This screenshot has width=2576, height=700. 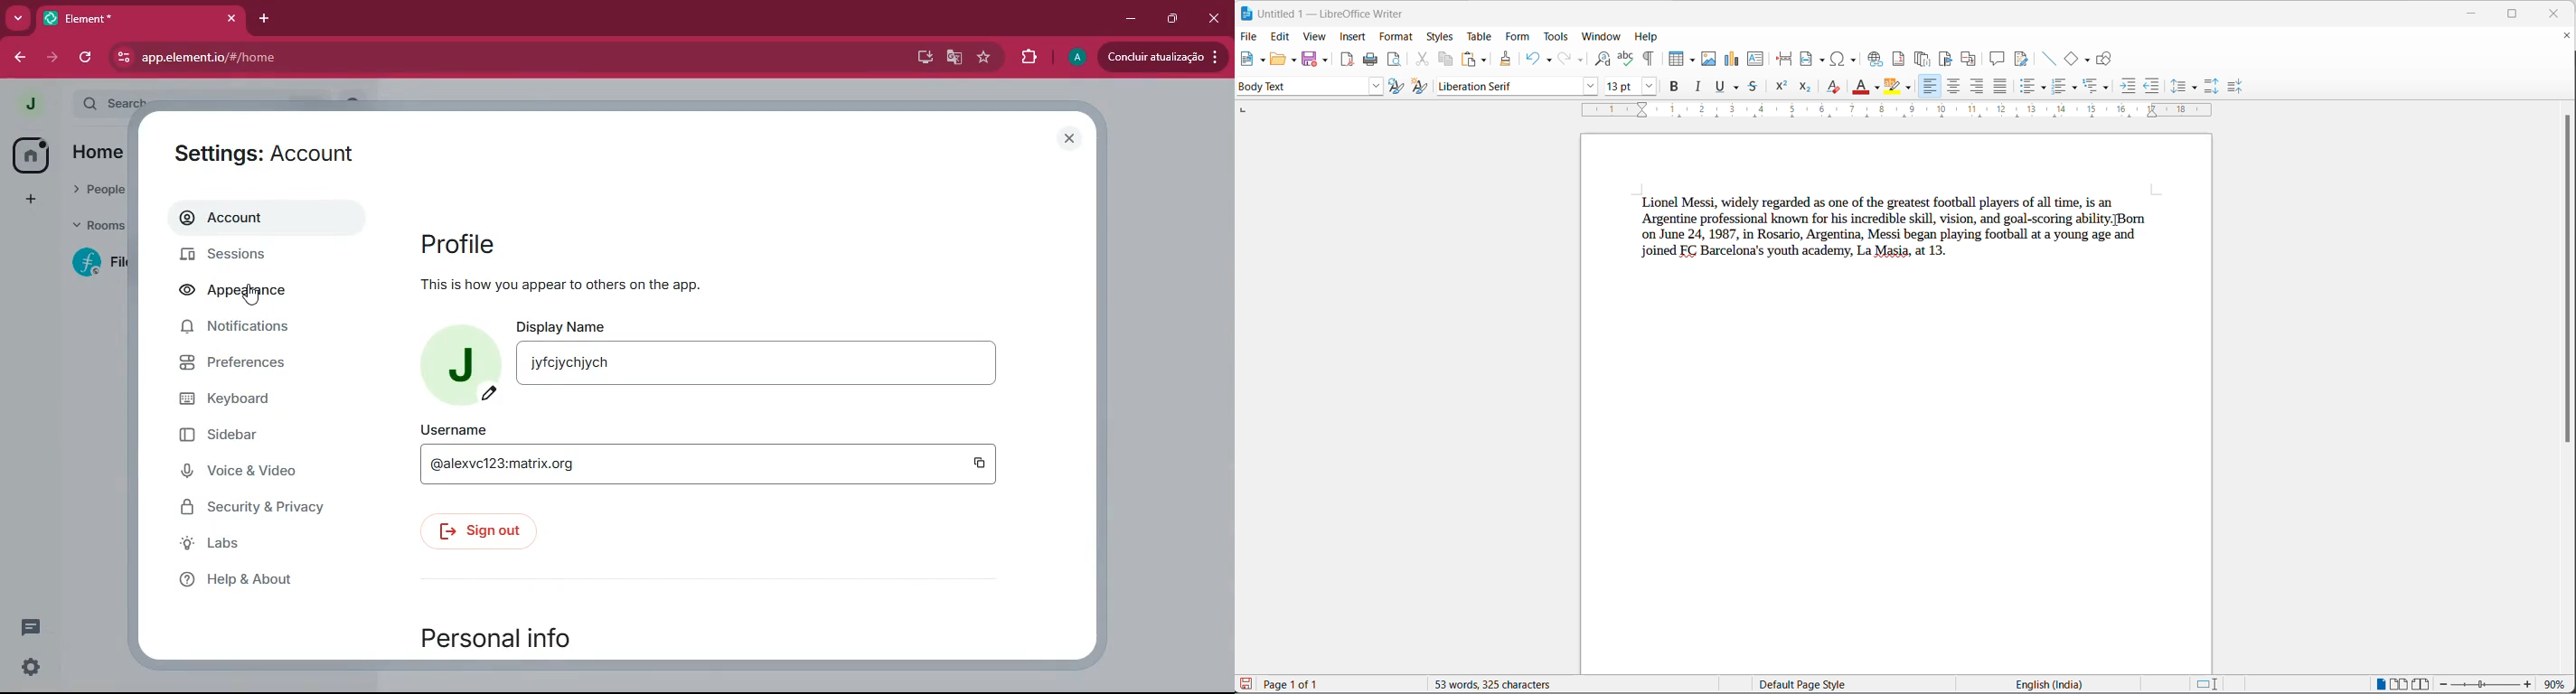 I want to click on profile, so click(x=1077, y=59).